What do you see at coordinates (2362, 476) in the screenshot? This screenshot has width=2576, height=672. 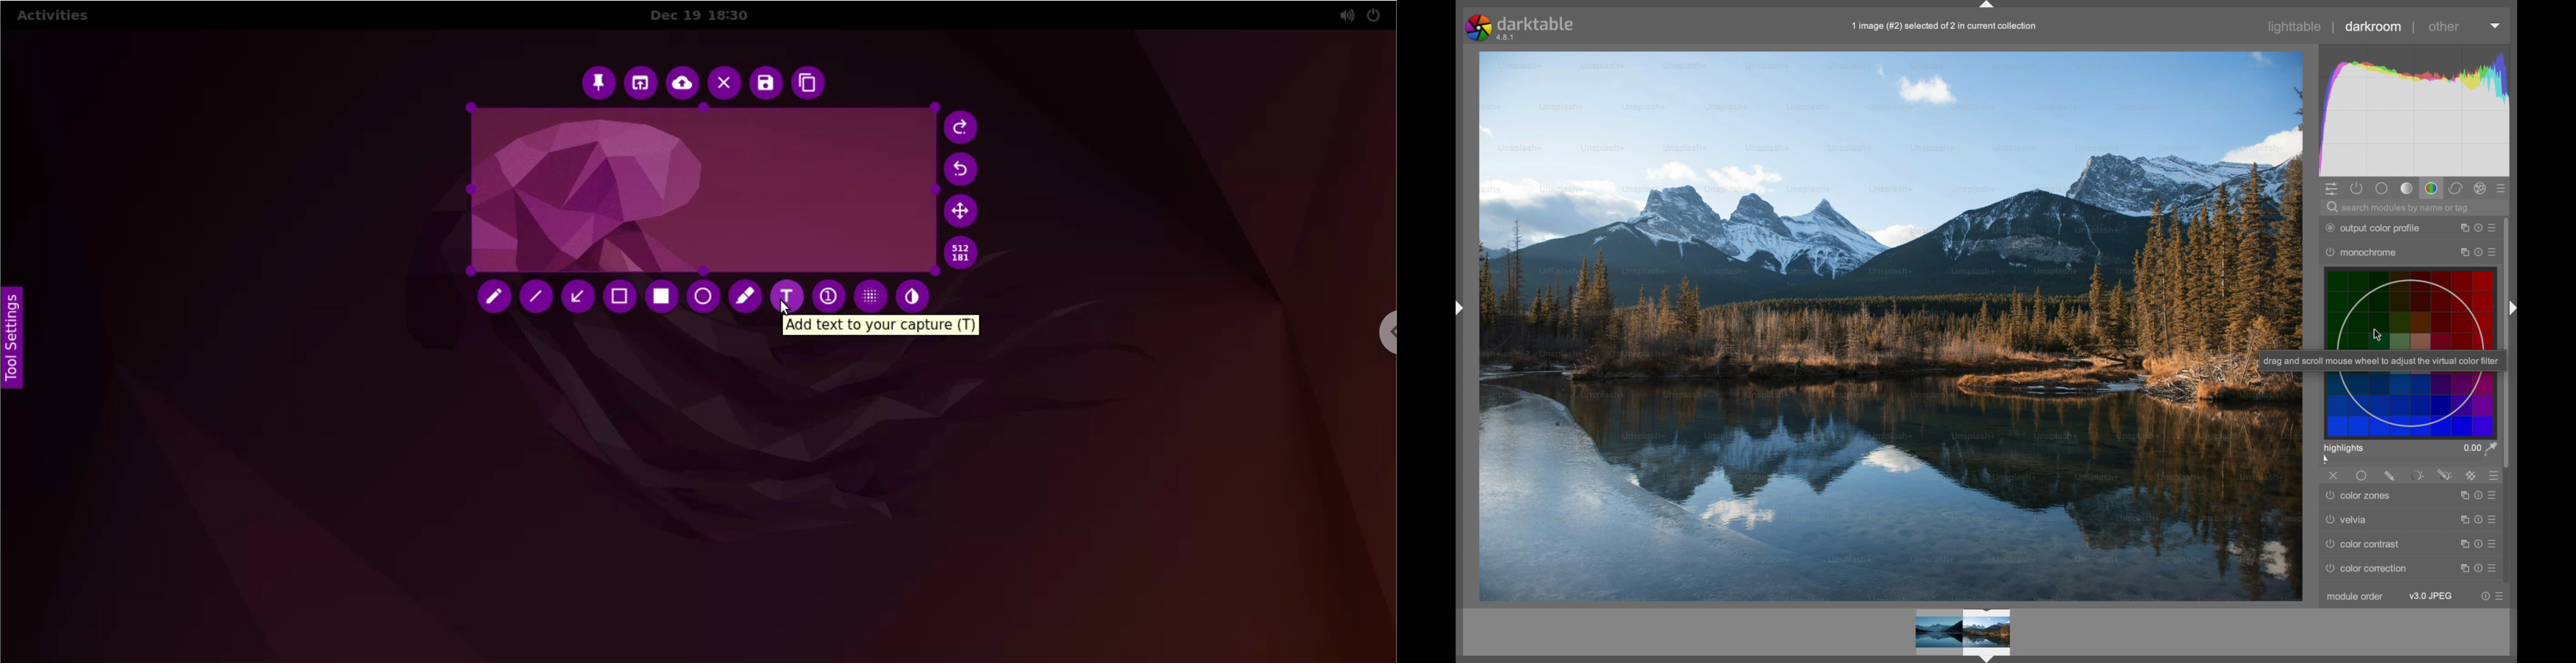 I see `uniformly` at bounding box center [2362, 476].